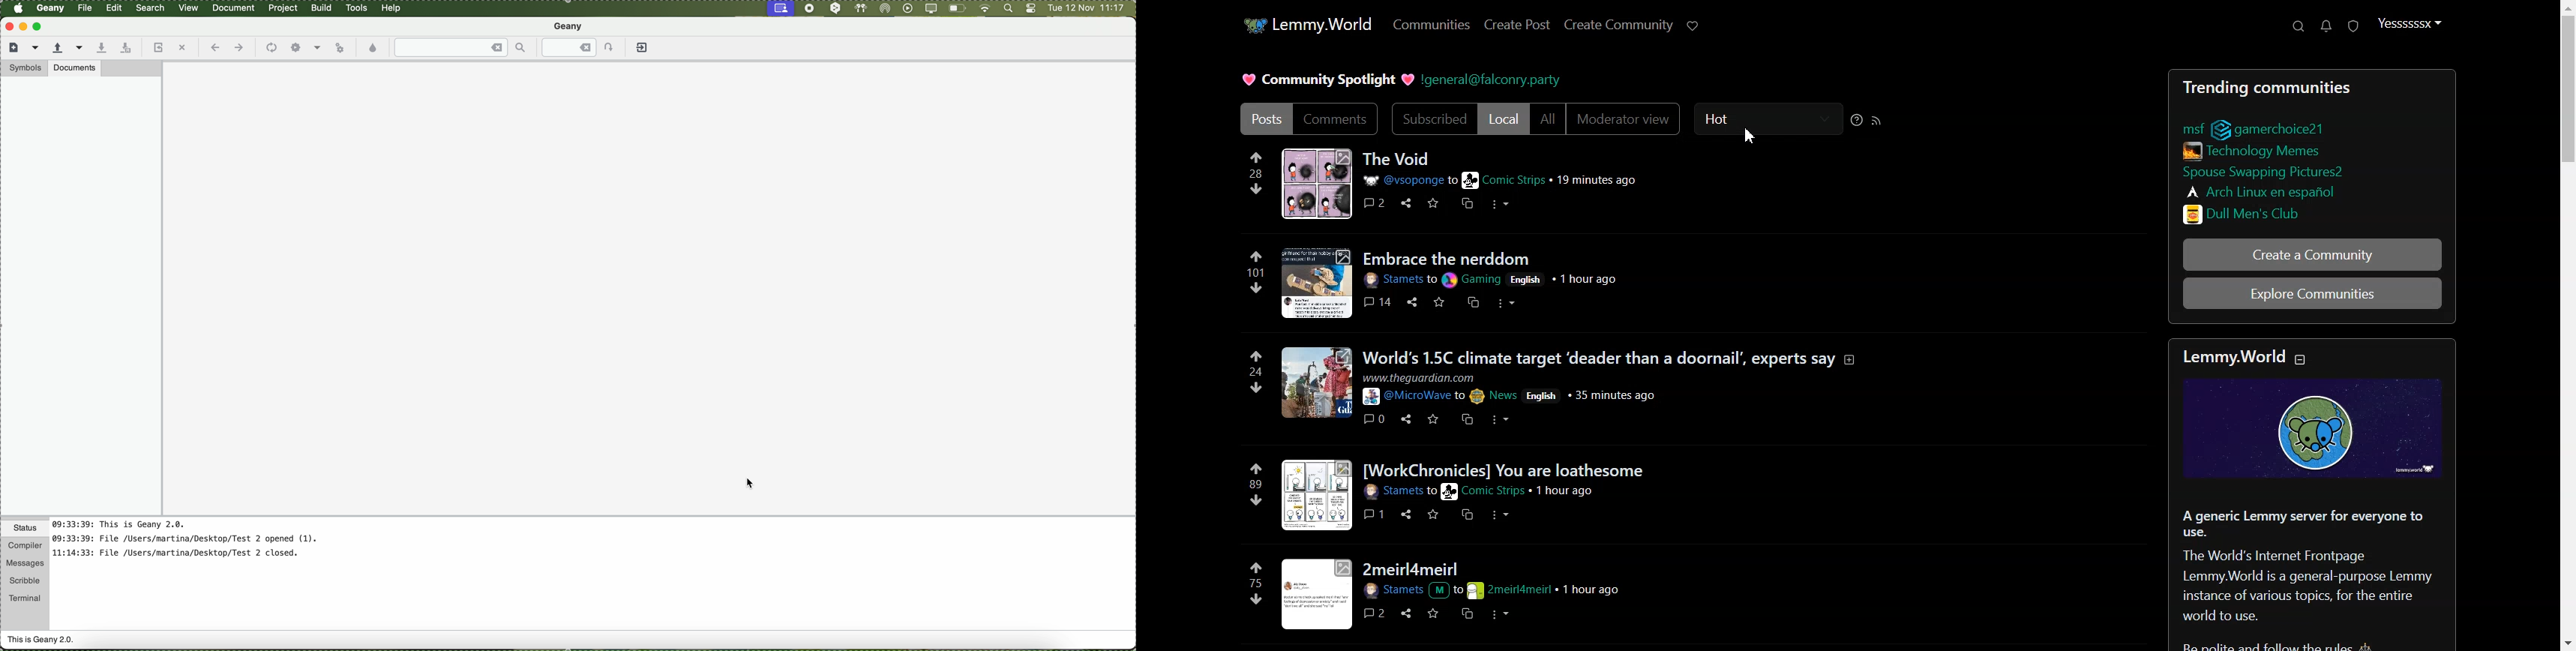  What do you see at coordinates (80, 47) in the screenshot?
I see `open a recent file` at bounding box center [80, 47].